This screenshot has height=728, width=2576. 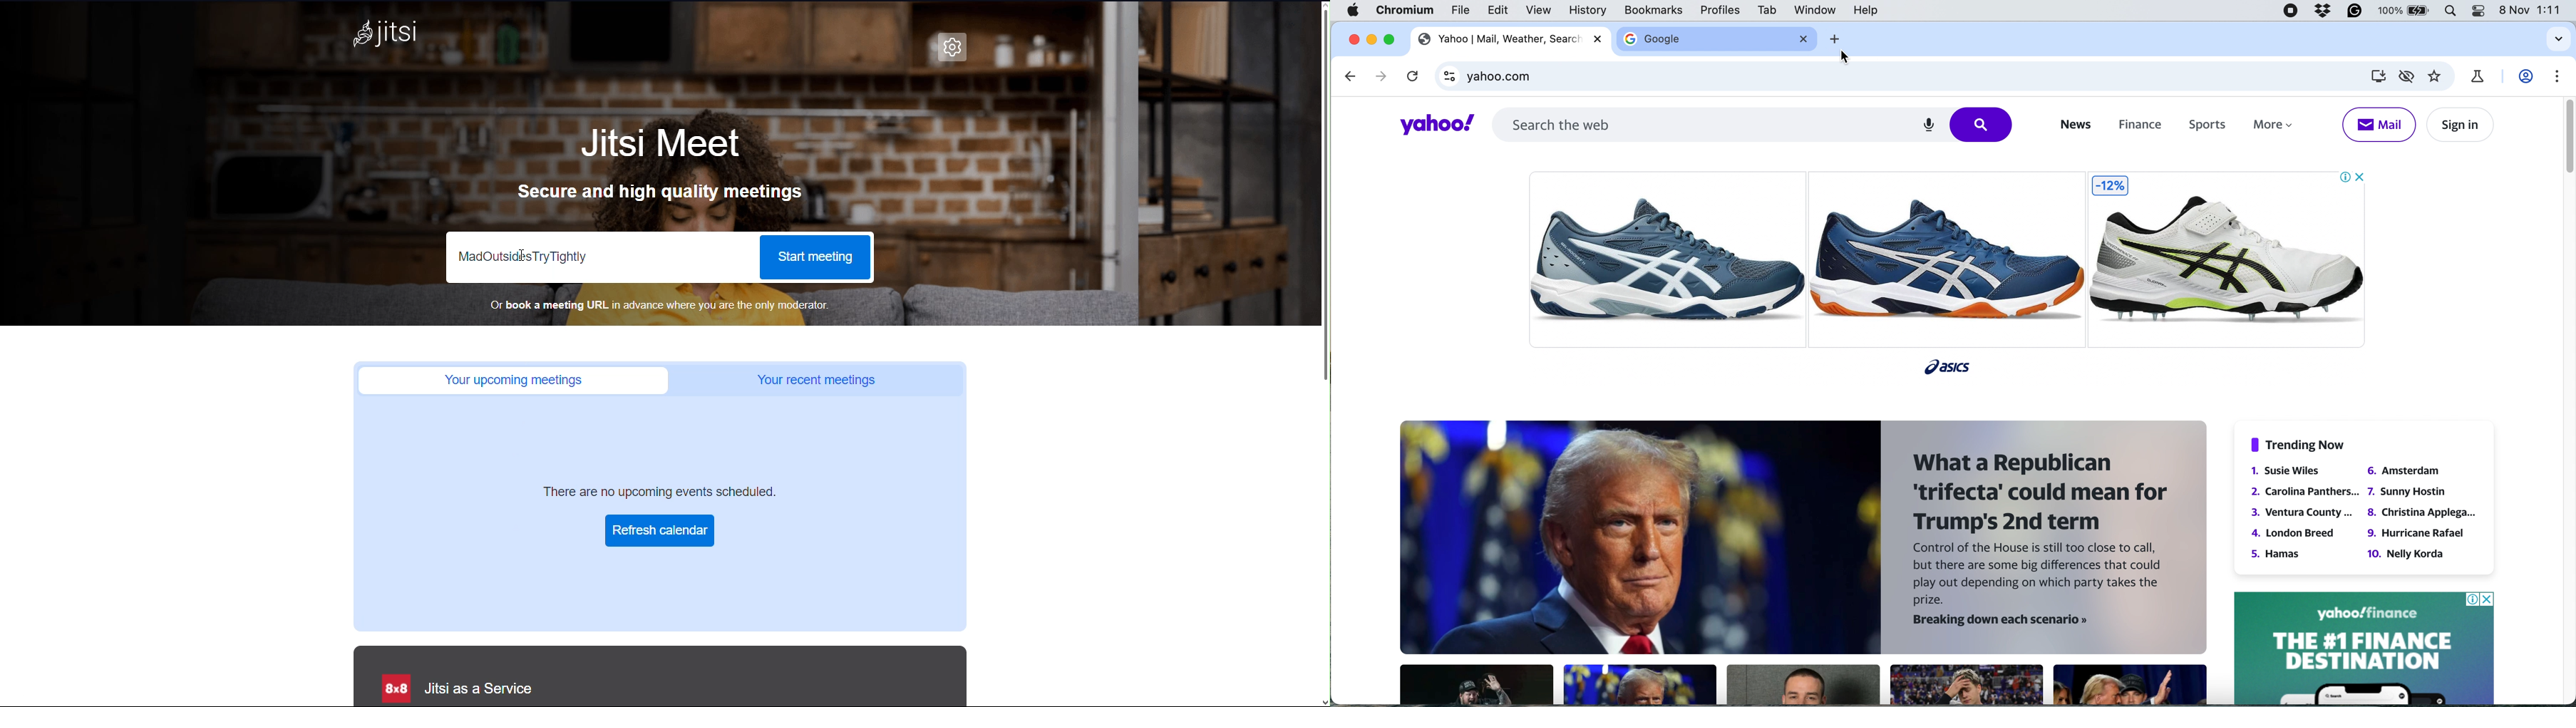 What do you see at coordinates (662, 491) in the screenshot?
I see `There are no upcoming events scheduled` at bounding box center [662, 491].